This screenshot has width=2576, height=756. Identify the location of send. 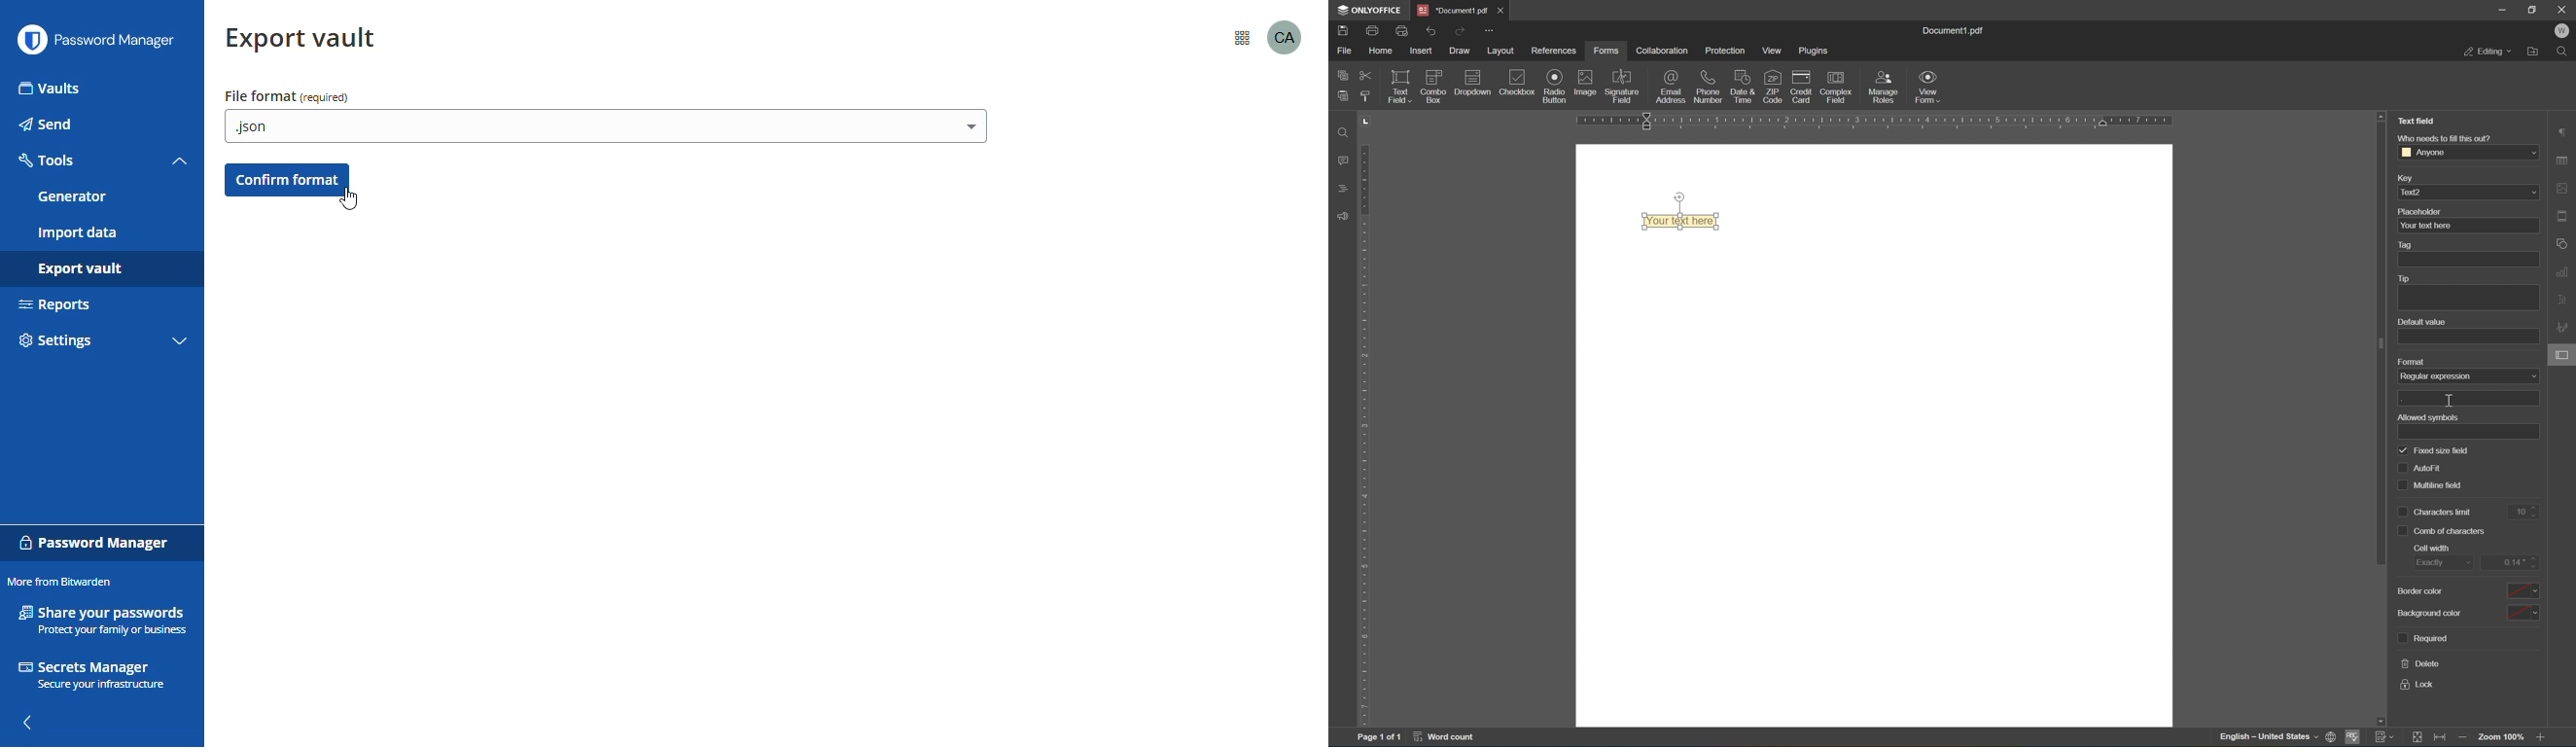
(46, 124).